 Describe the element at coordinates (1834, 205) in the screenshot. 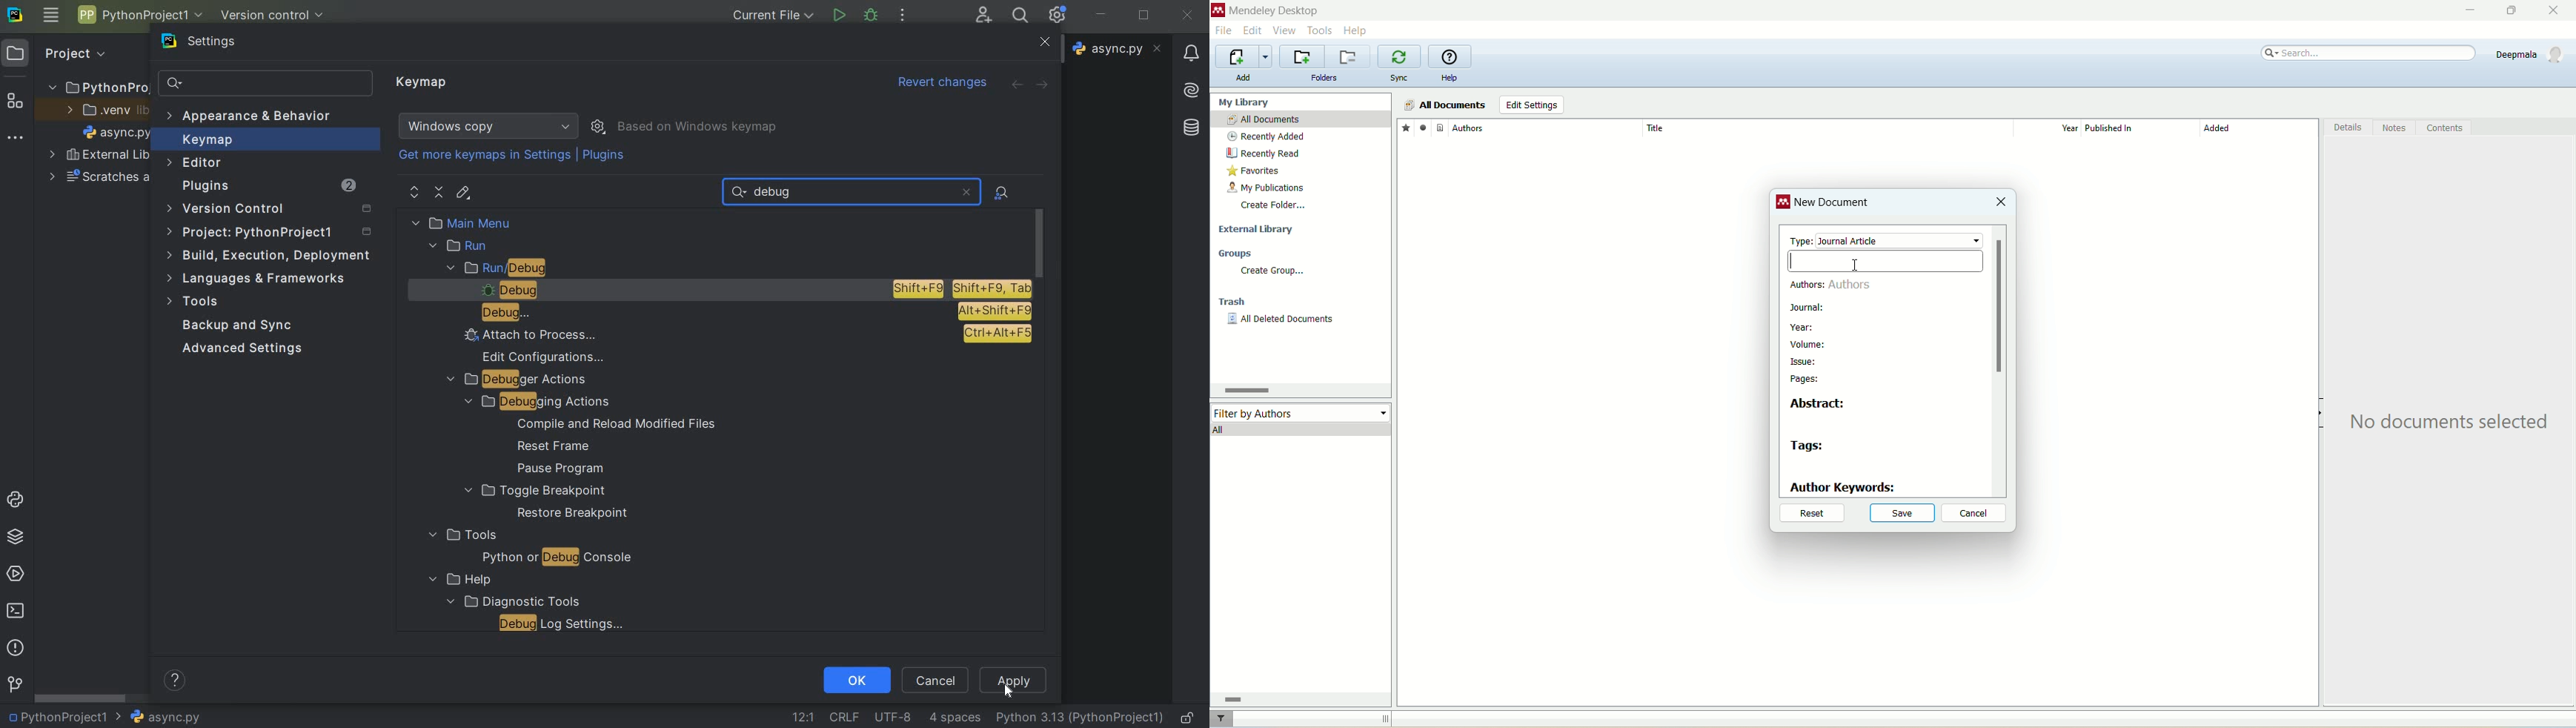

I see `new document` at that location.